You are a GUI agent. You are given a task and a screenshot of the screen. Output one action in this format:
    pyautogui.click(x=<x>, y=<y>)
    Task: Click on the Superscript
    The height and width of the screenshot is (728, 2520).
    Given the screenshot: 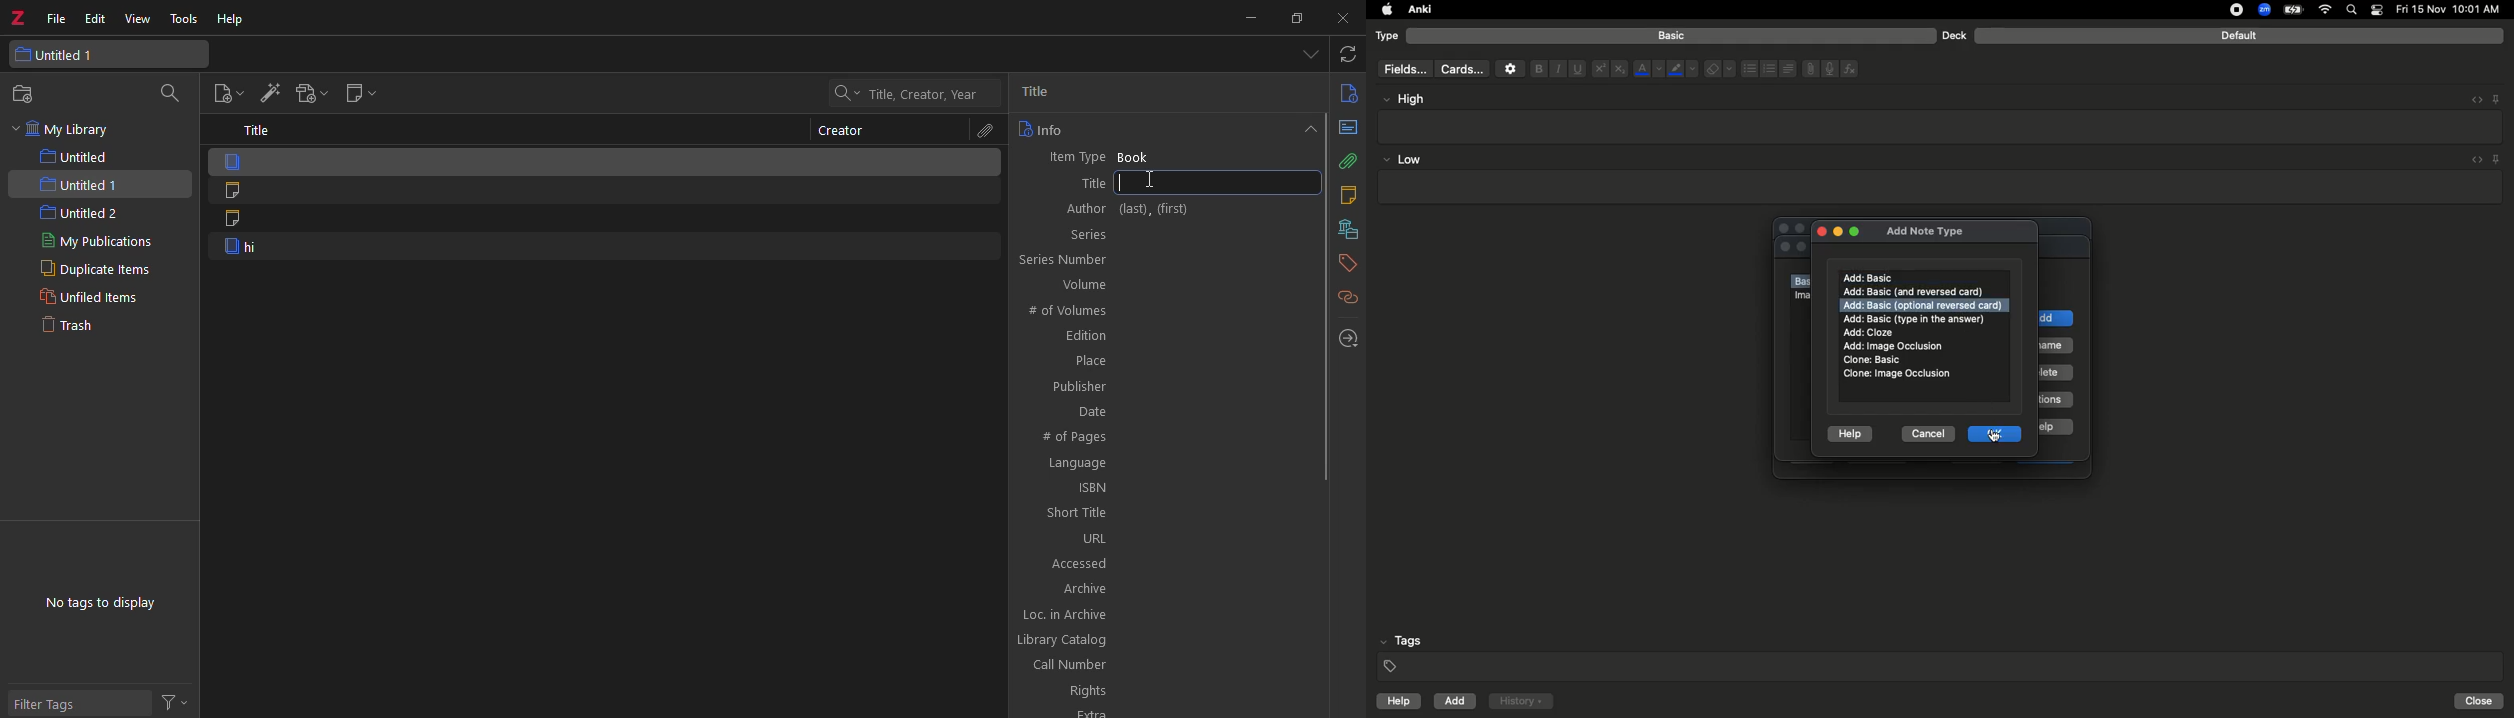 What is the action you would take?
    pyautogui.click(x=1599, y=69)
    